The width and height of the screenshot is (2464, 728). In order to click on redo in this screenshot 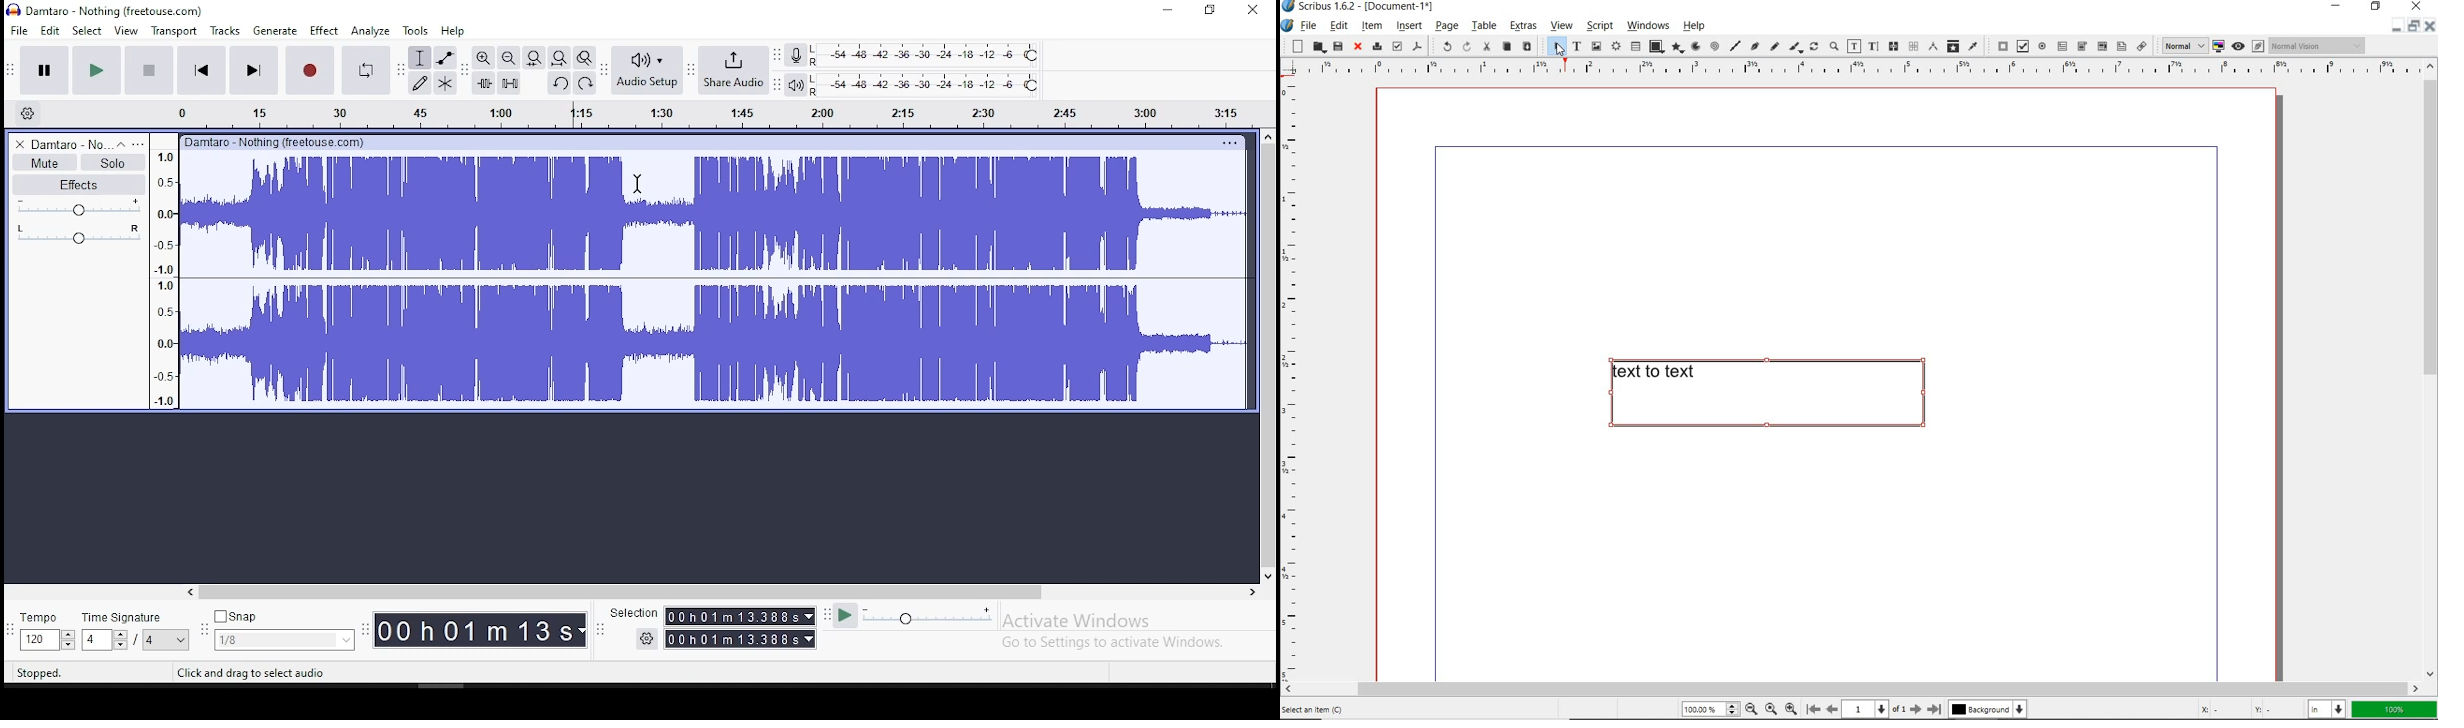, I will do `click(584, 83)`.